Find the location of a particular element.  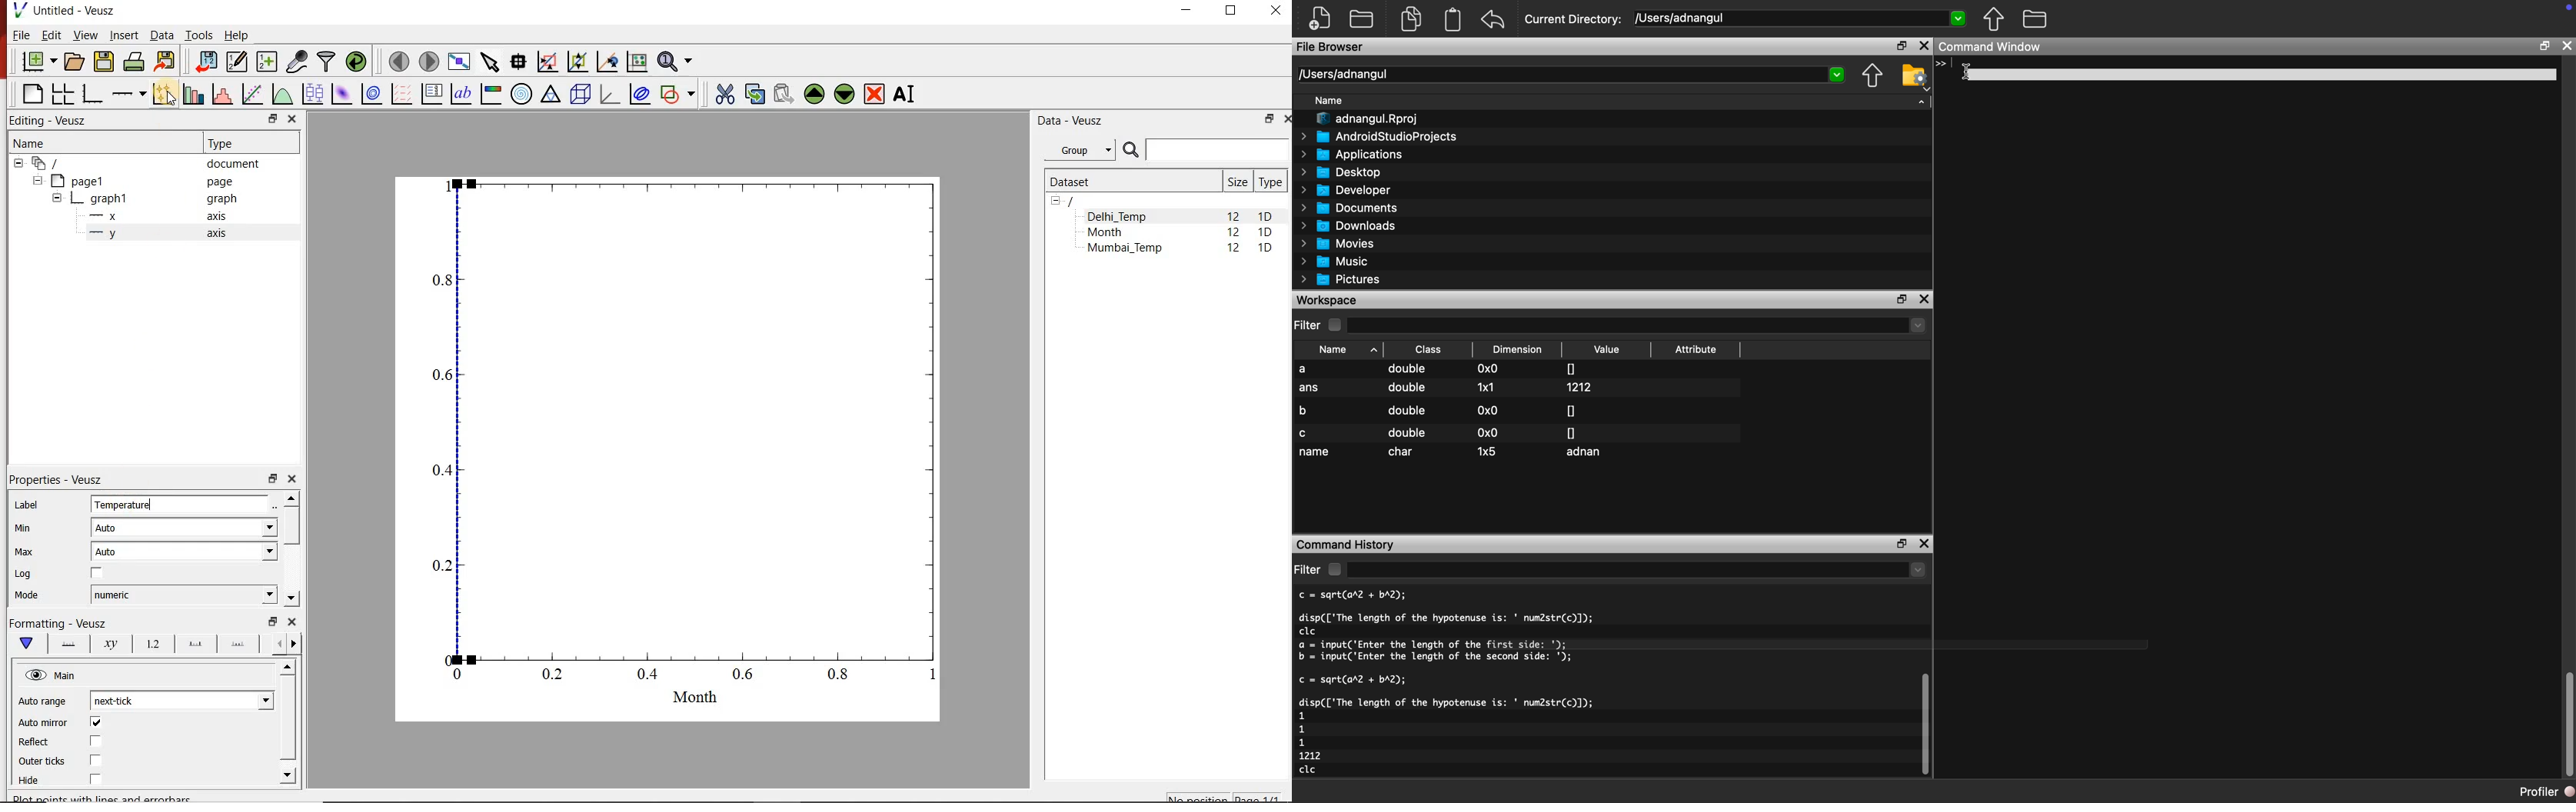

base graph is located at coordinates (91, 95).